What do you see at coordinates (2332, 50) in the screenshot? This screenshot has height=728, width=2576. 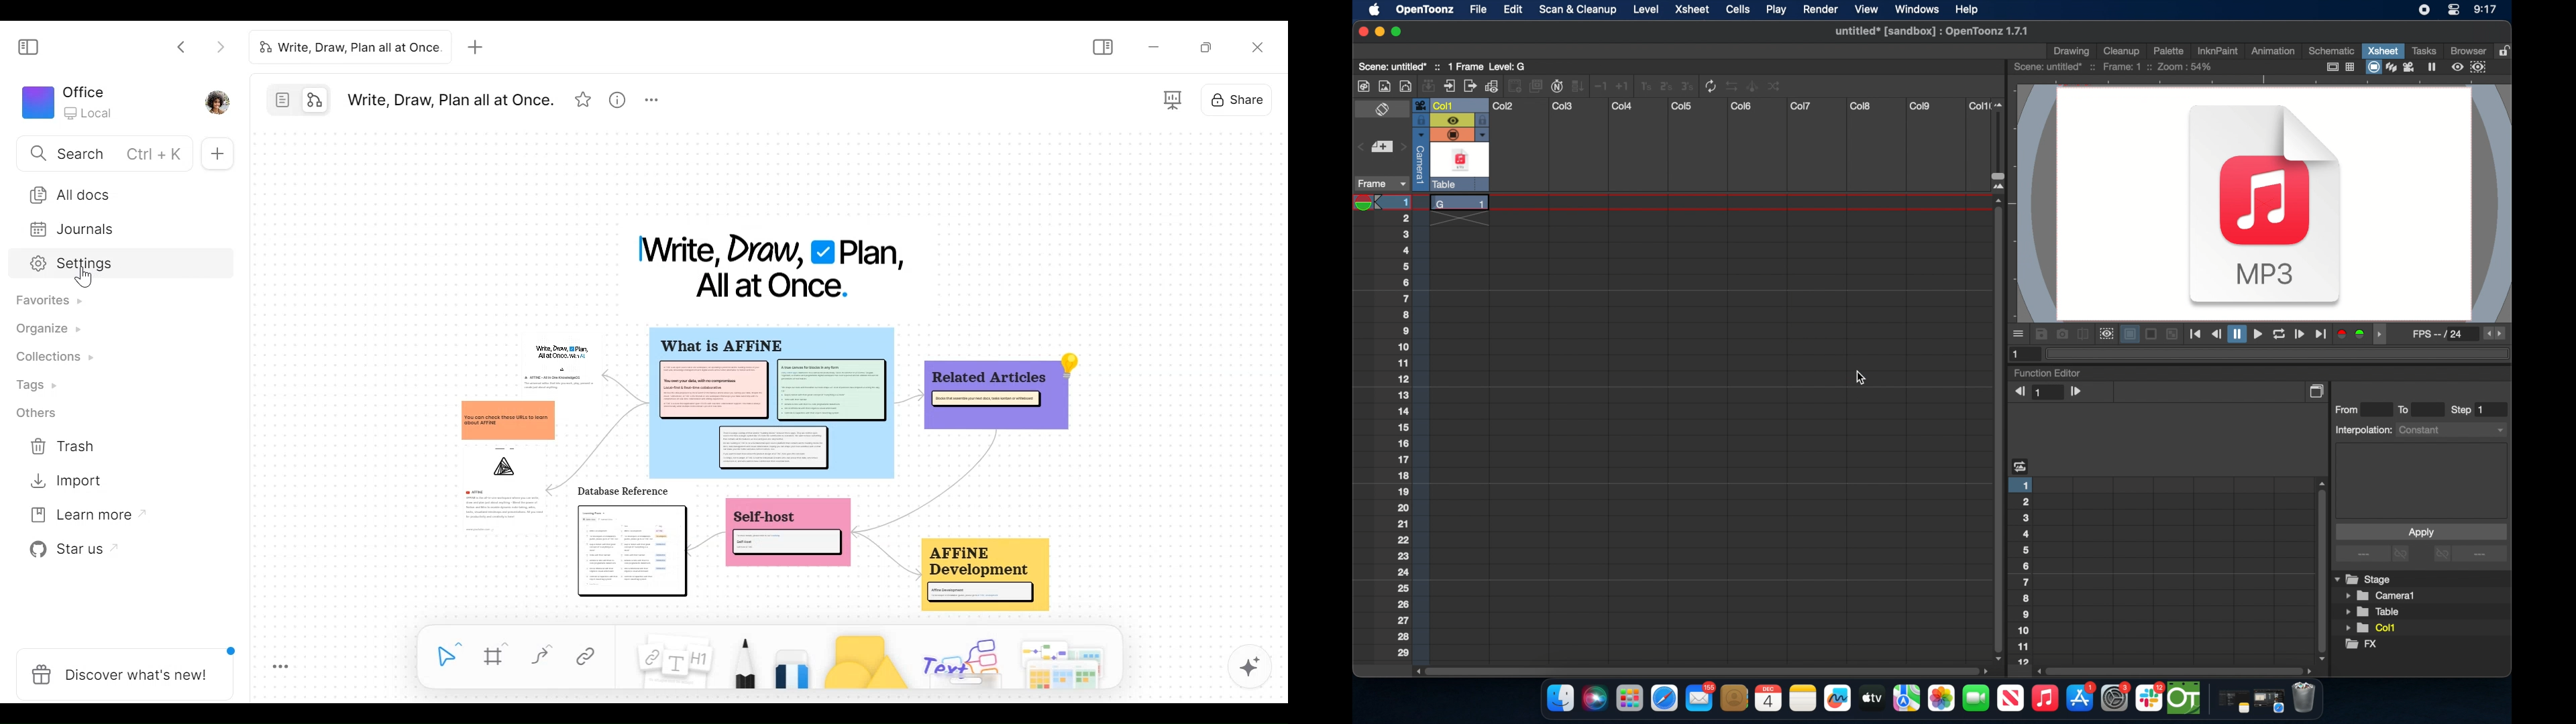 I see `schematic` at bounding box center [2332, 50].